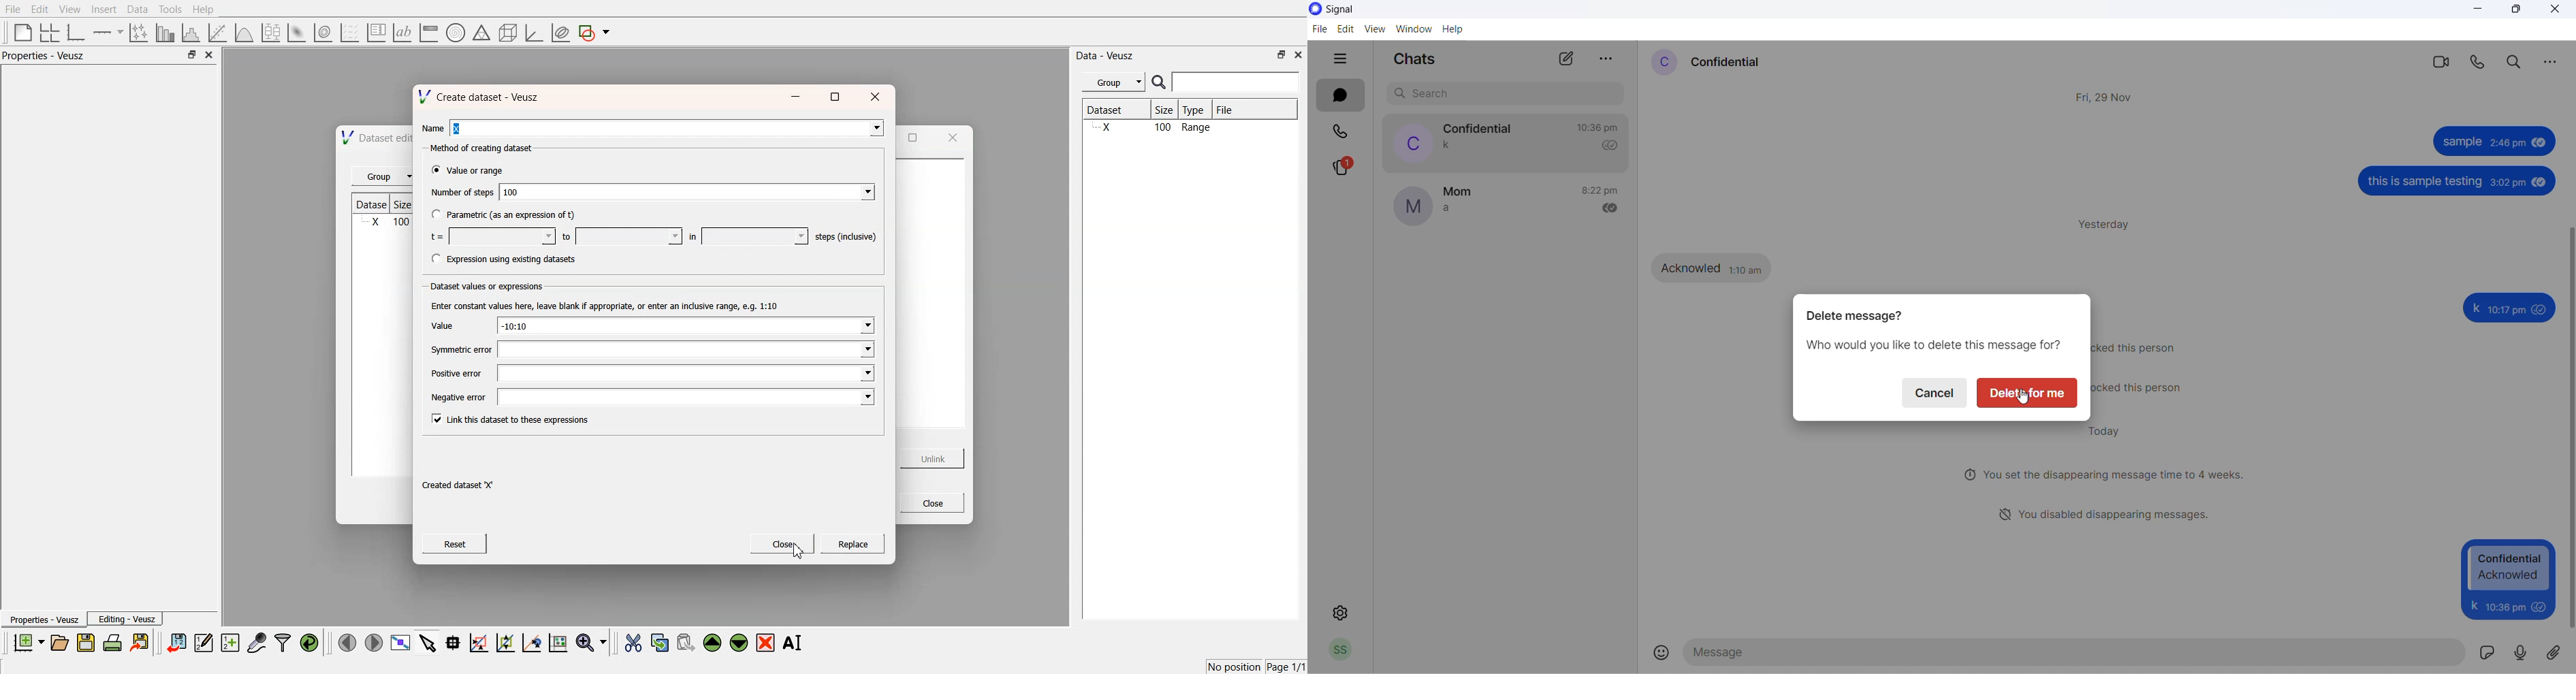 The height and width of the screenshot is (700, 2576). What do you see at coordinates (1447, 211) in the screenshot?
I see `last message` at bounding box center [1447, 211].